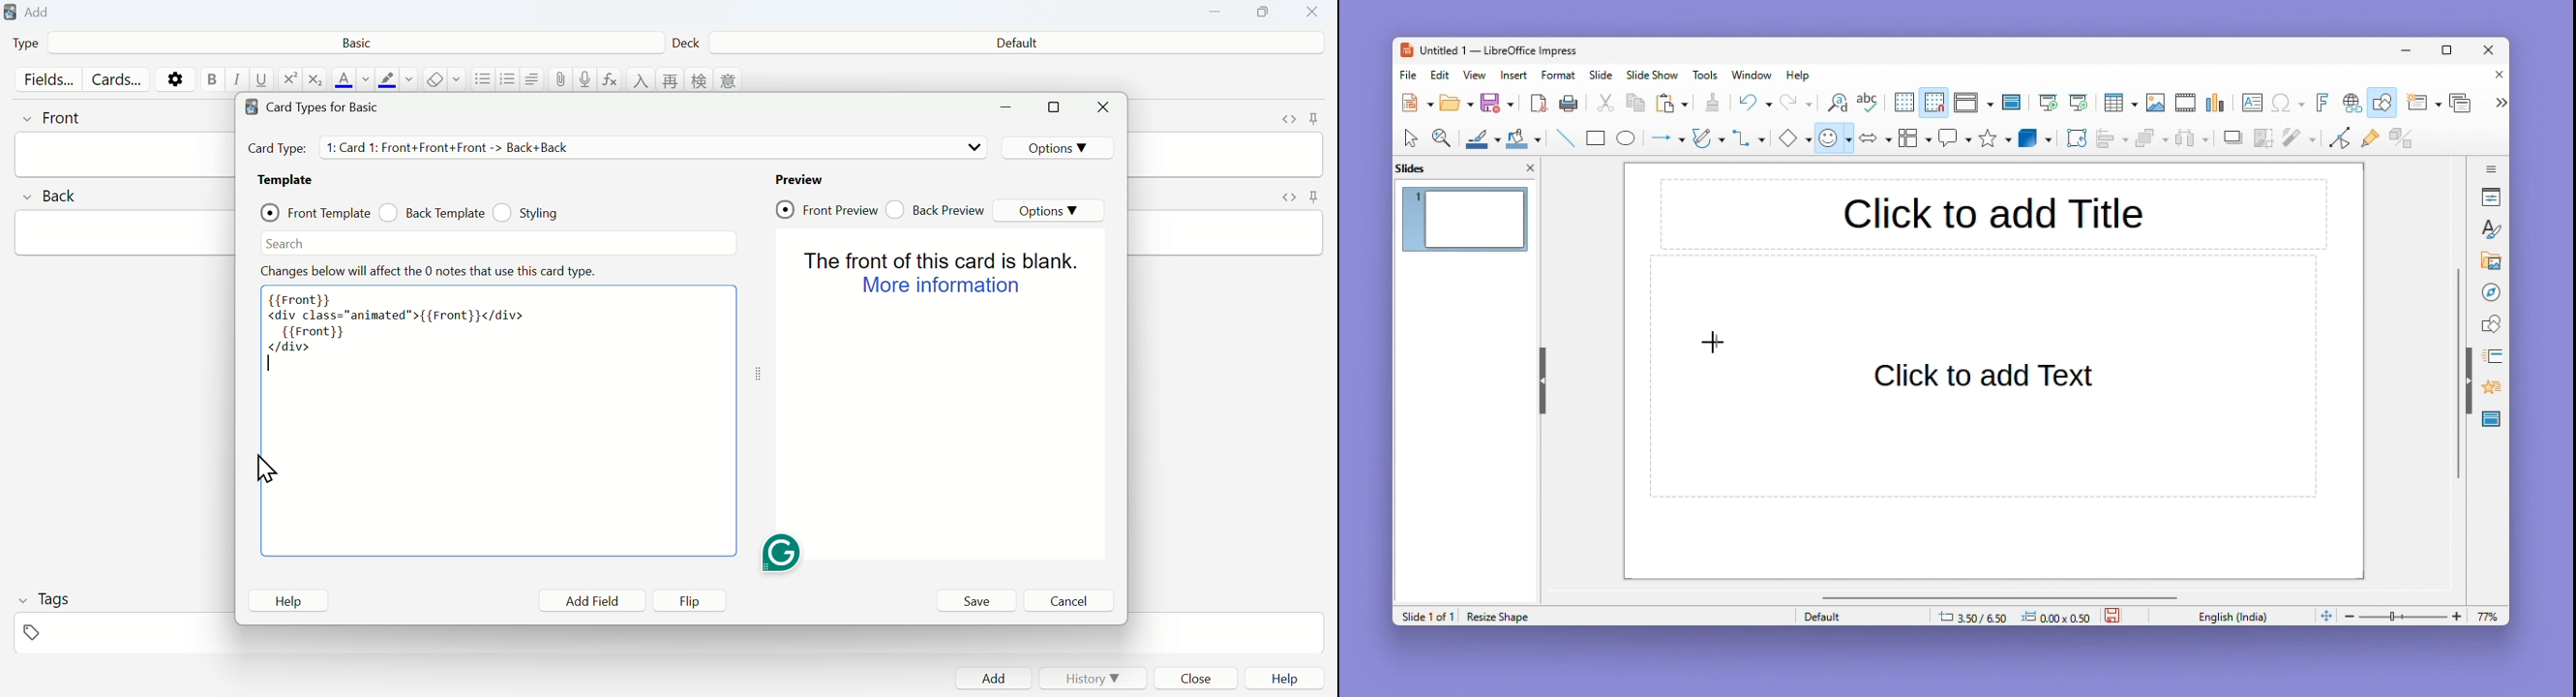 The image size is (2576, 700). Describe the element at coordinates (2075, 137) in the screenshot. I see `Rotate` at that location.